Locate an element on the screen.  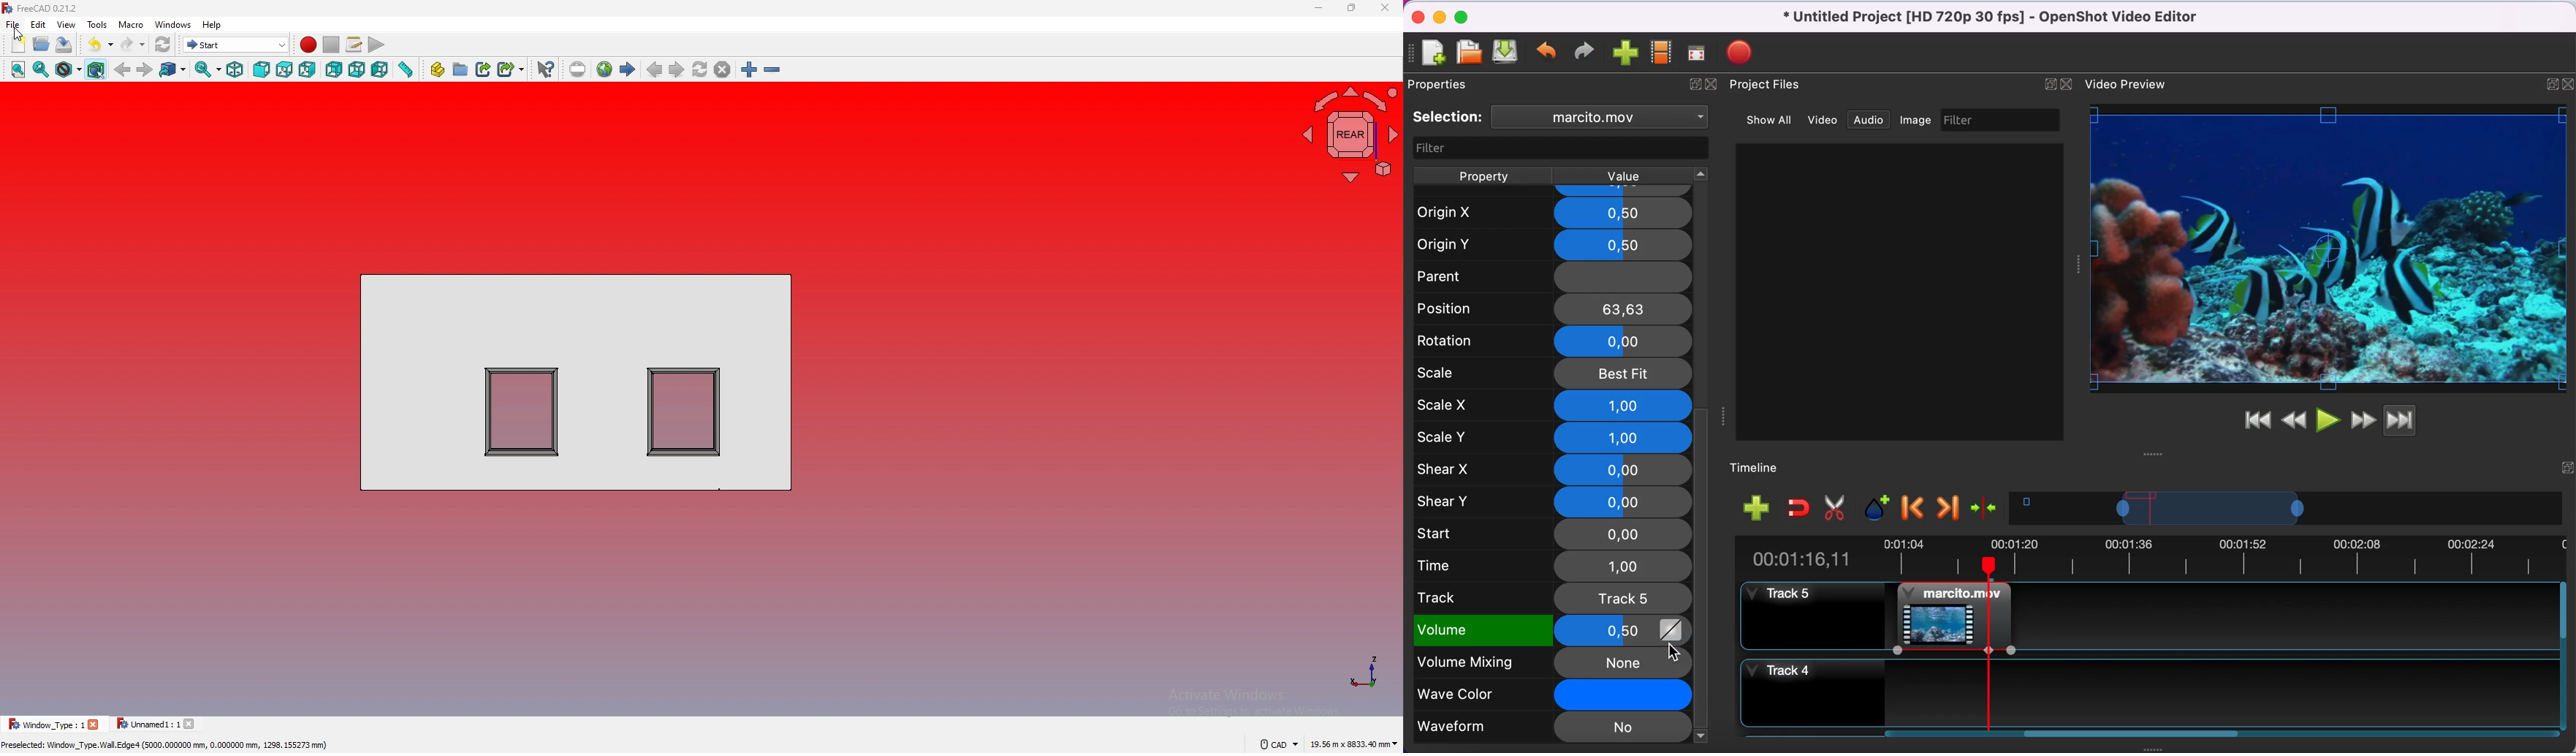
position 63,63 is located at coordinates (1555, 308).